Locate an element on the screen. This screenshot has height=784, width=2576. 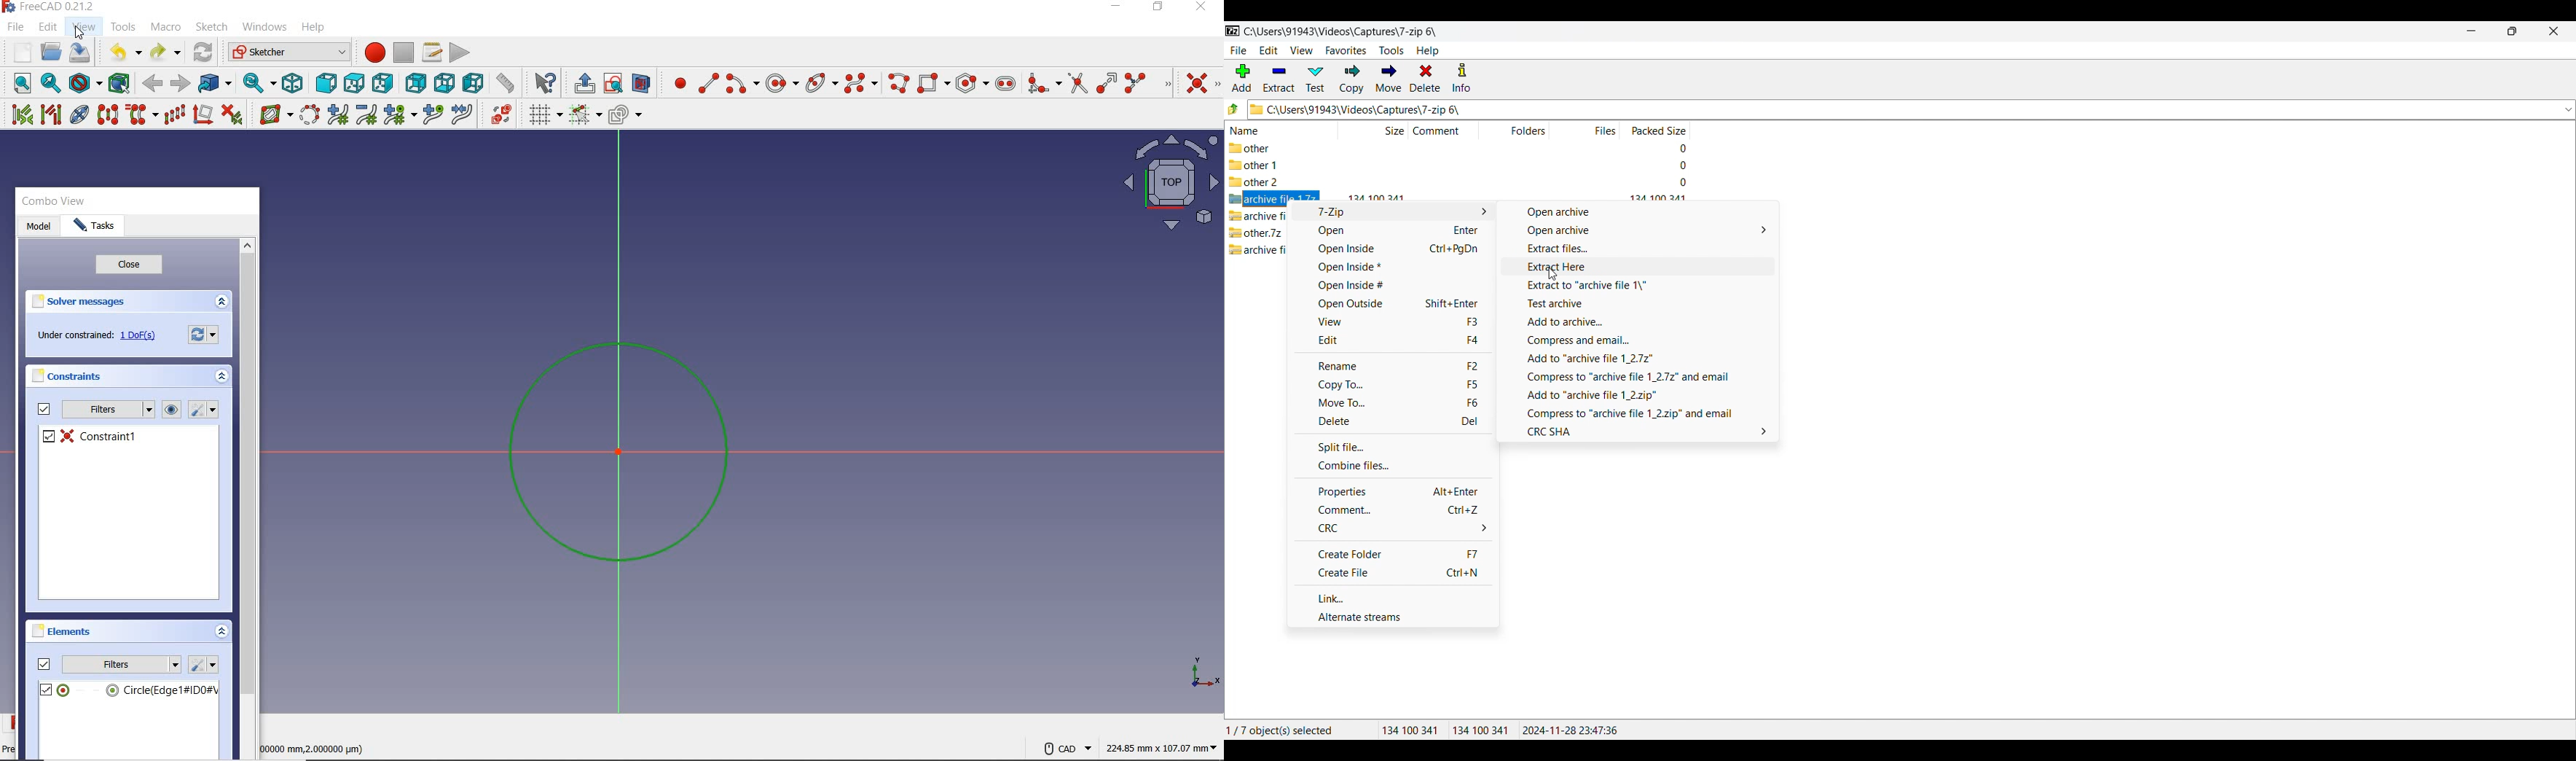
insert knot is located at coordinates (431, 113).